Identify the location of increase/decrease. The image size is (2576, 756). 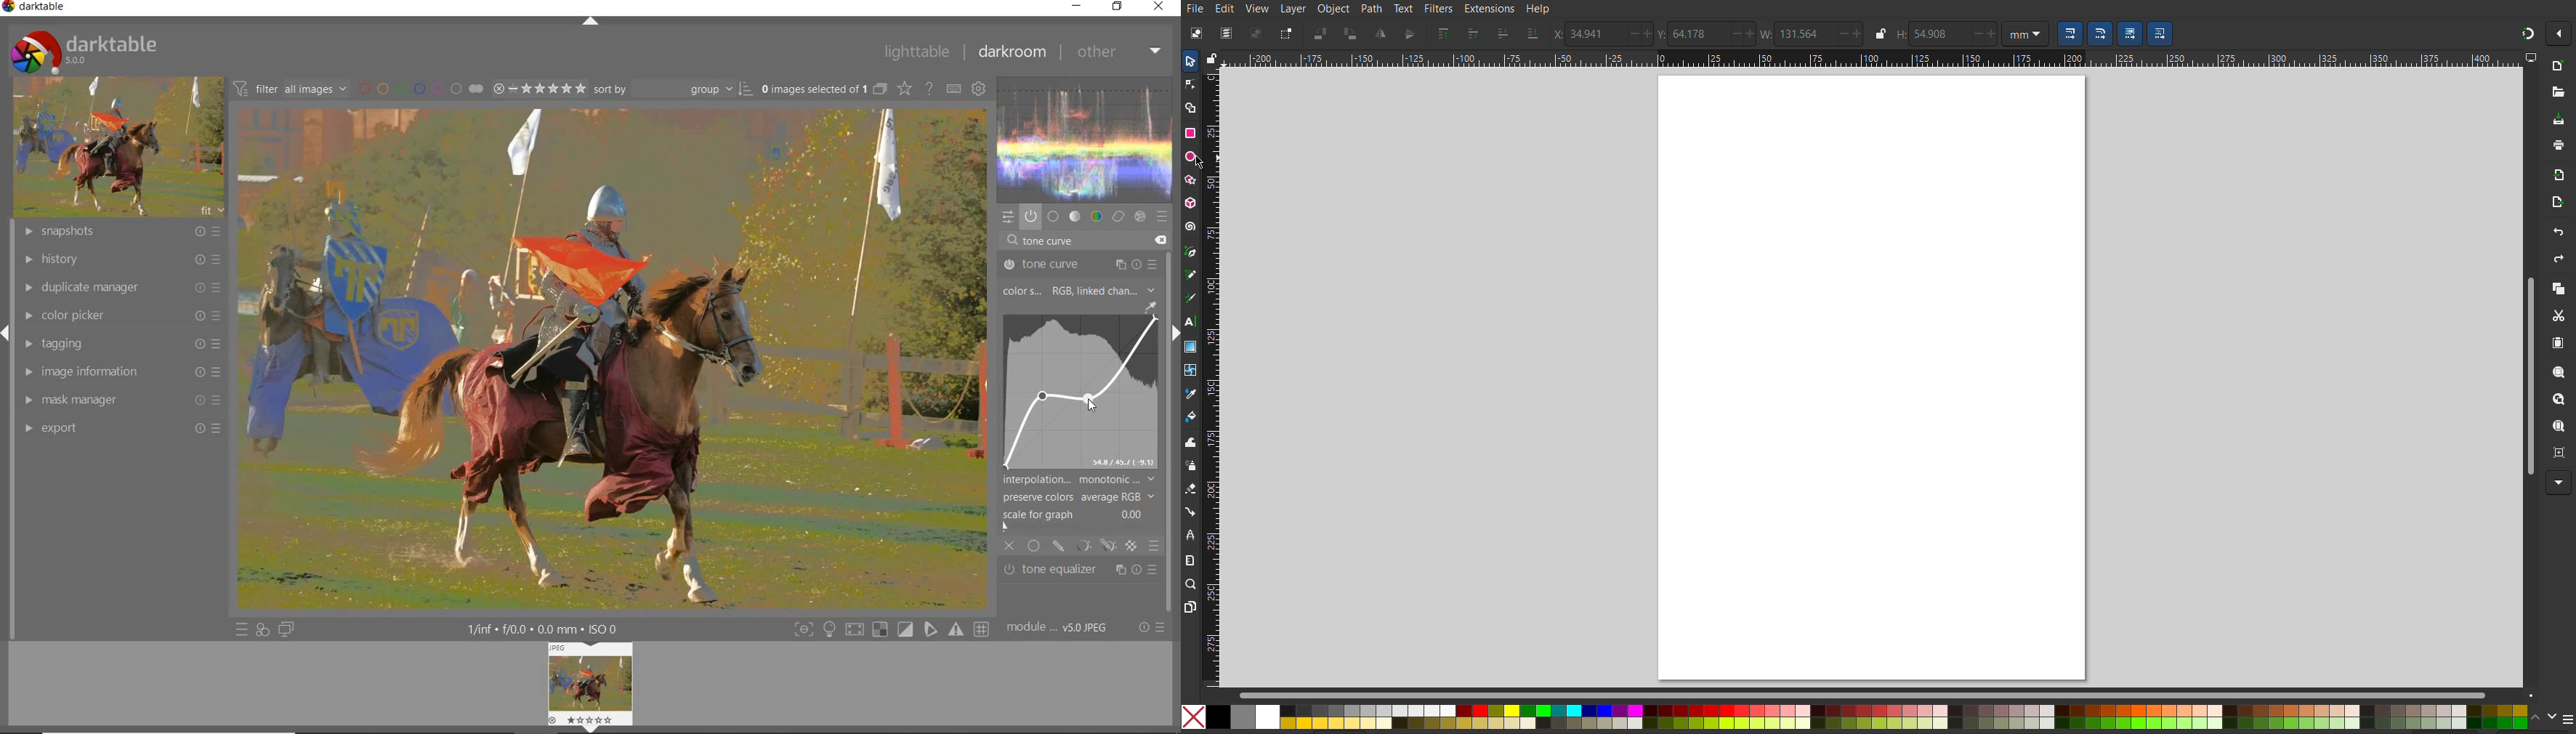
(1985, 35).